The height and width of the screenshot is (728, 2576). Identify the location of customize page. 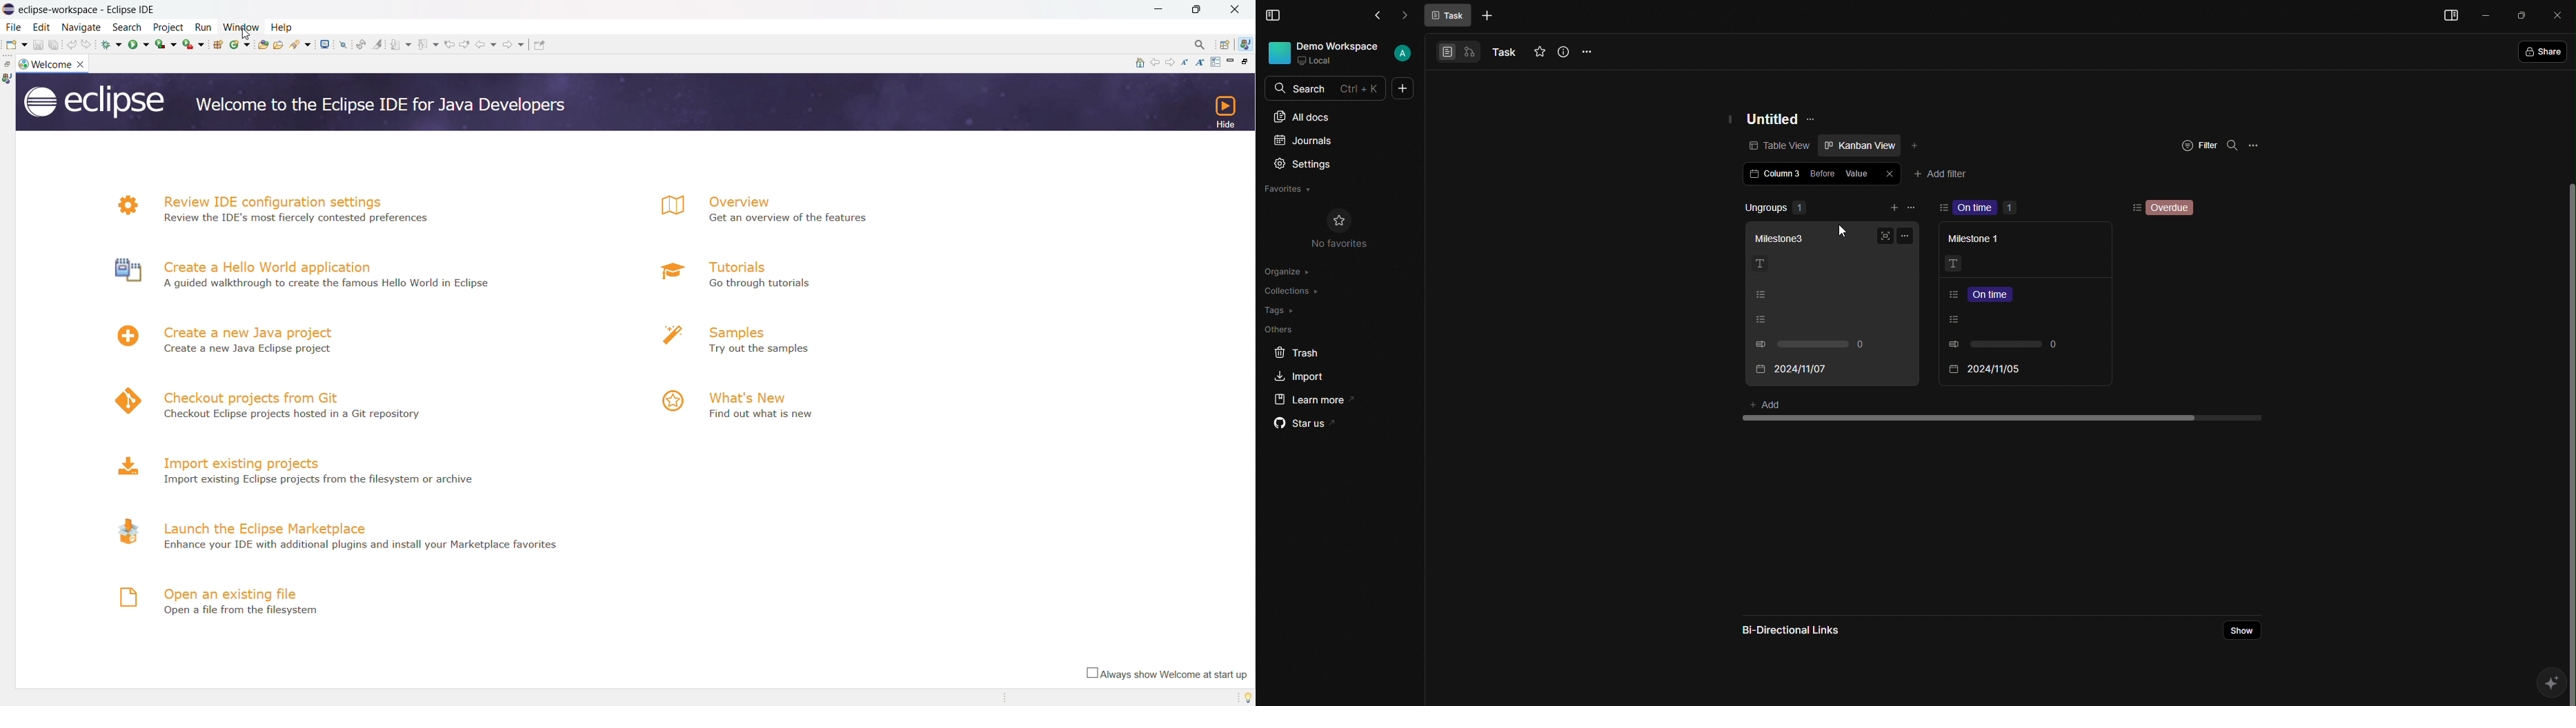
(1215, 62).